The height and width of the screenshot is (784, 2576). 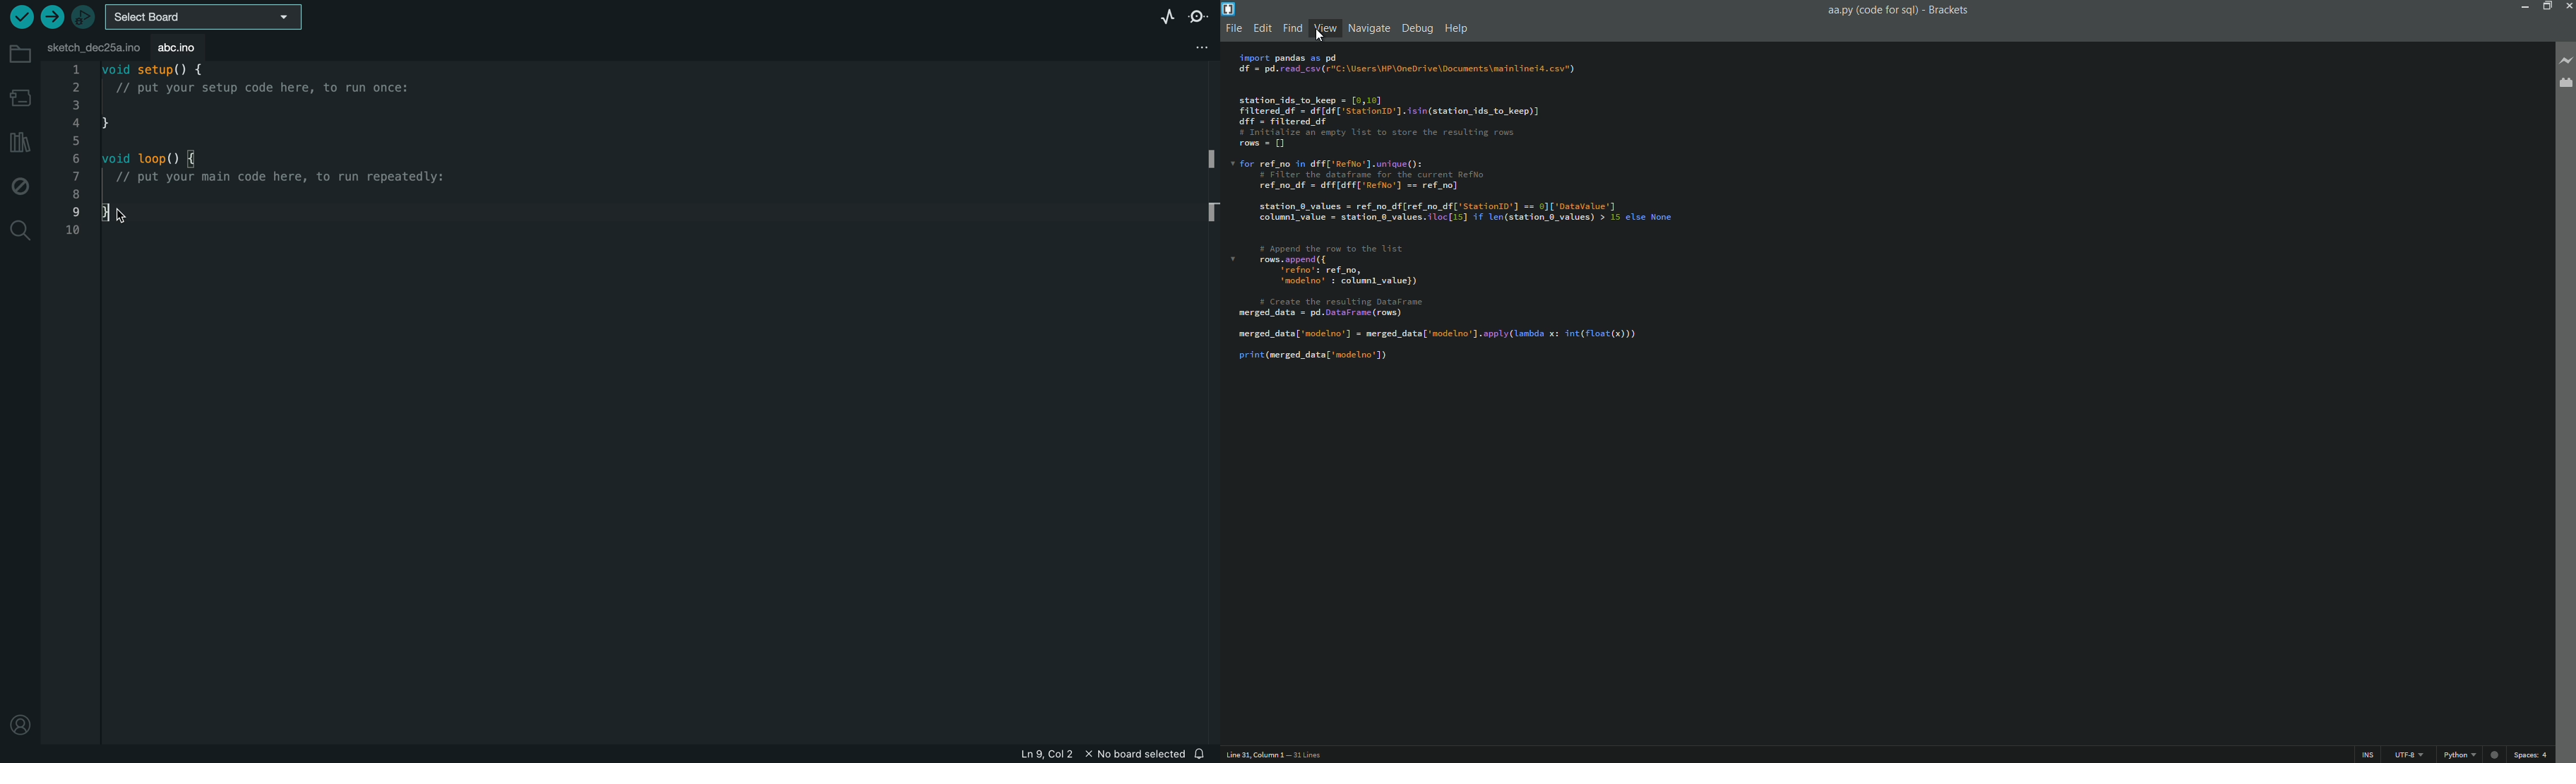 I want to click on debugger, so click(x=84, y=15).